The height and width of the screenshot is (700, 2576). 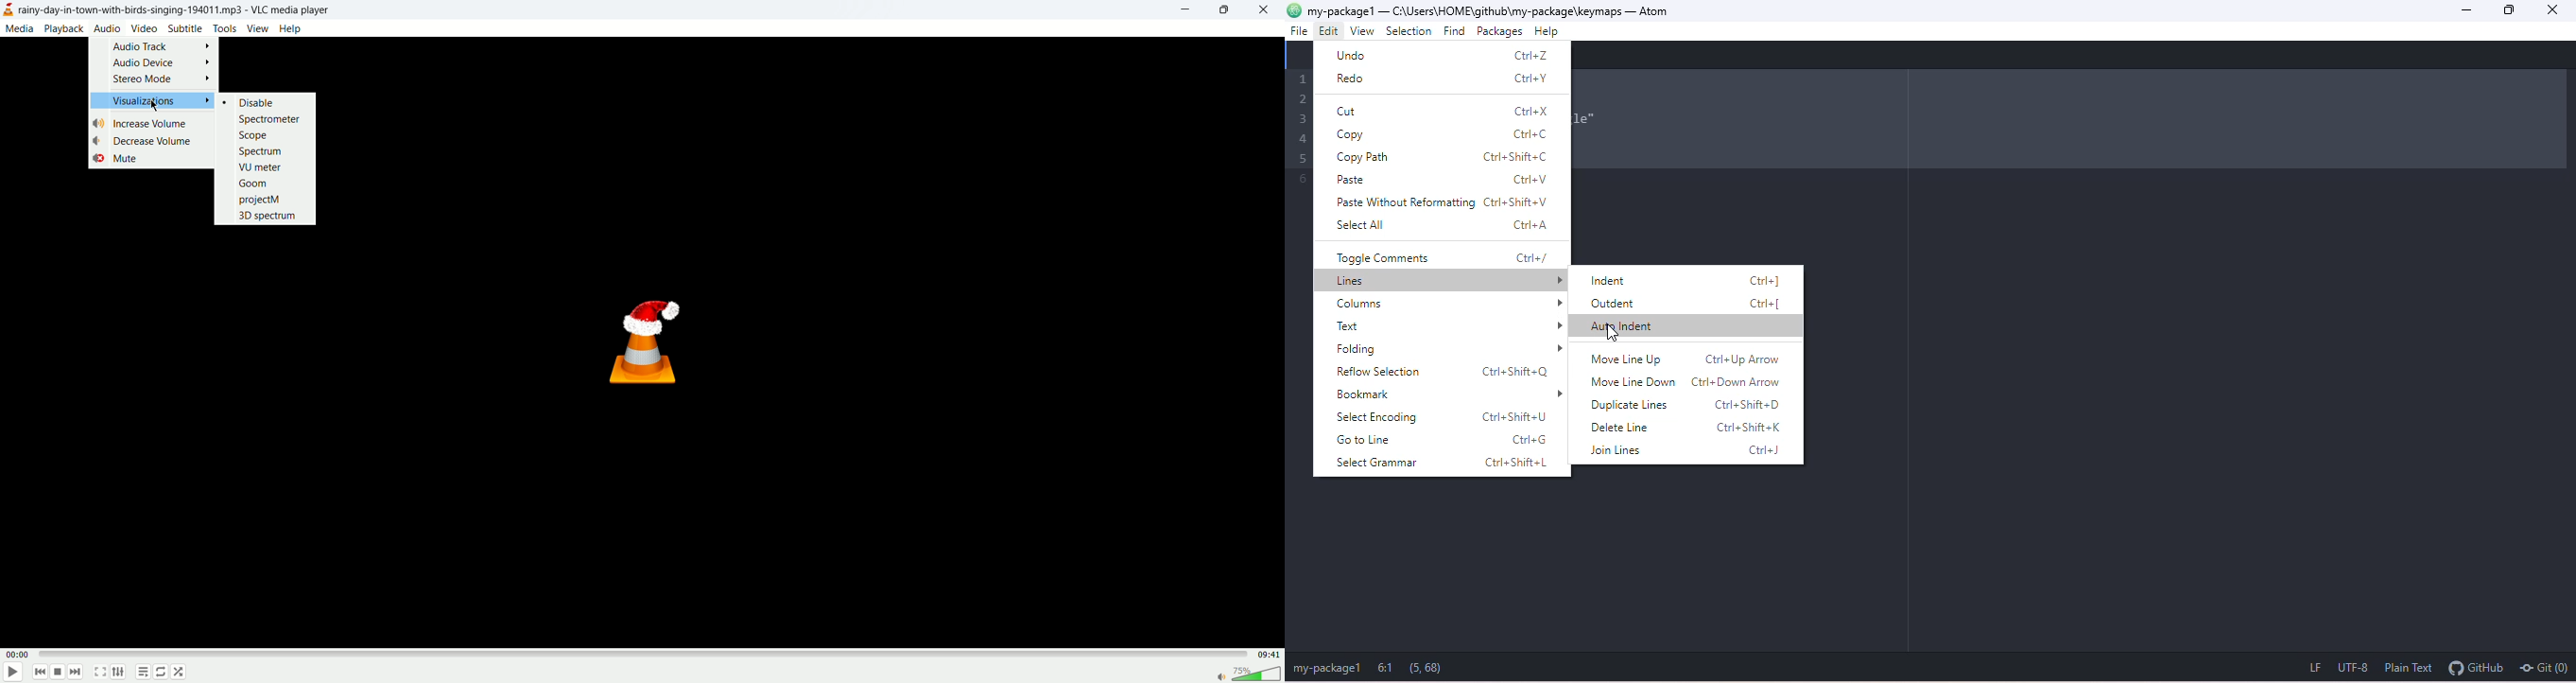 I want to click on tools, so click(x=224, y=27).